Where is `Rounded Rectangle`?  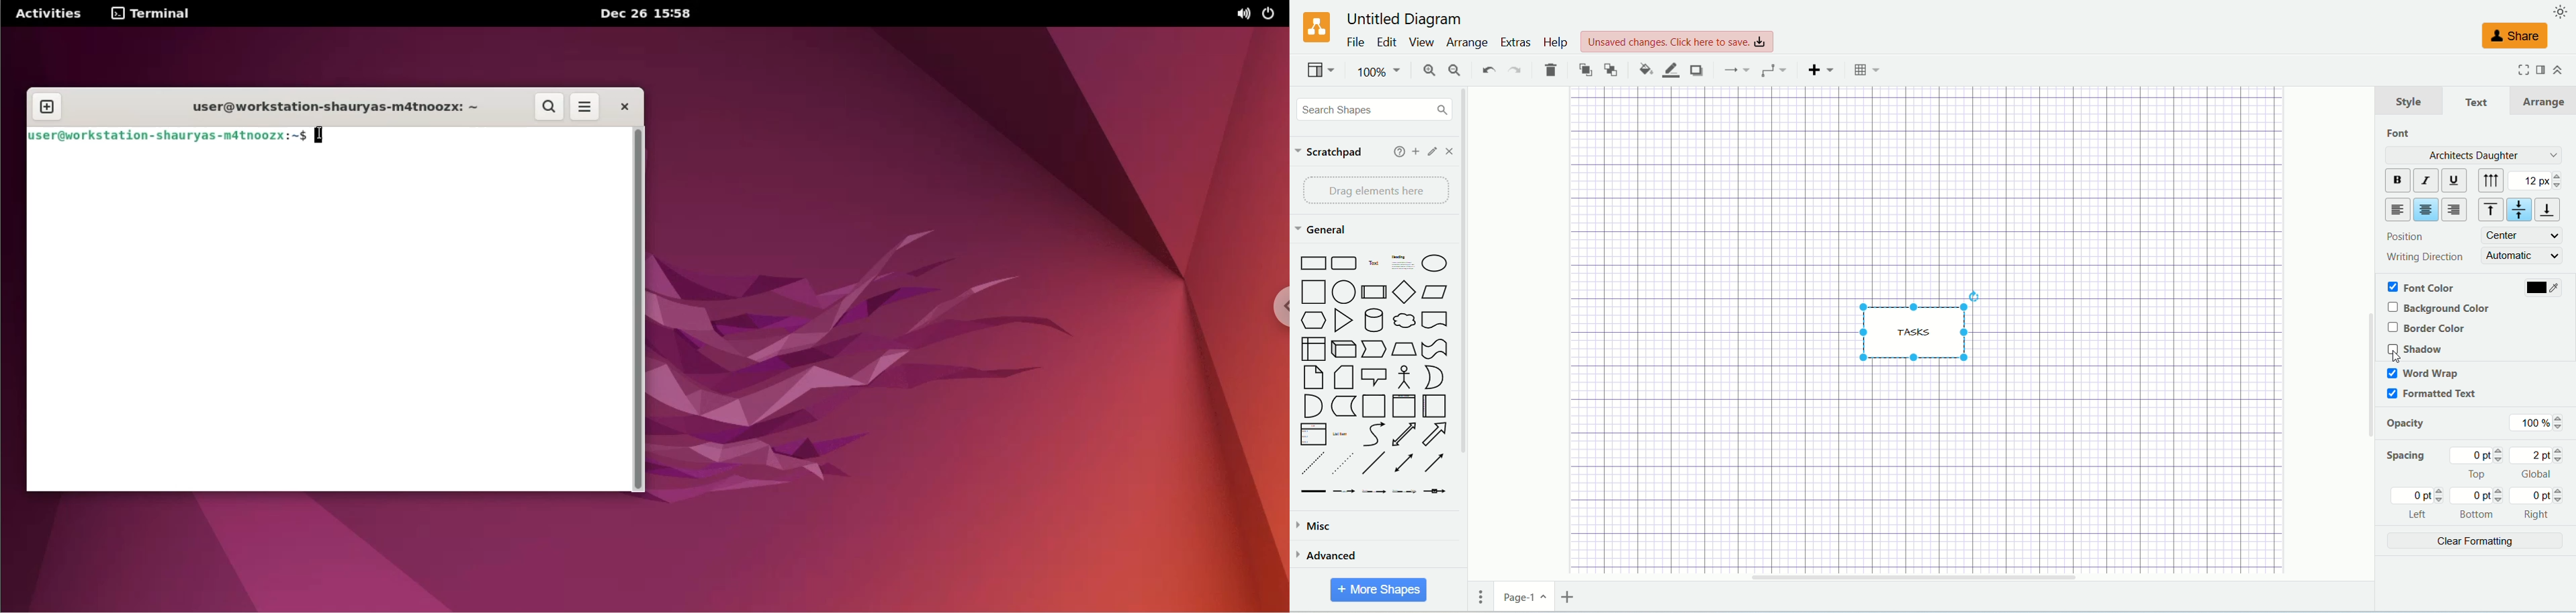 Rounded Rectangle is located at coordinates (1345, 262).